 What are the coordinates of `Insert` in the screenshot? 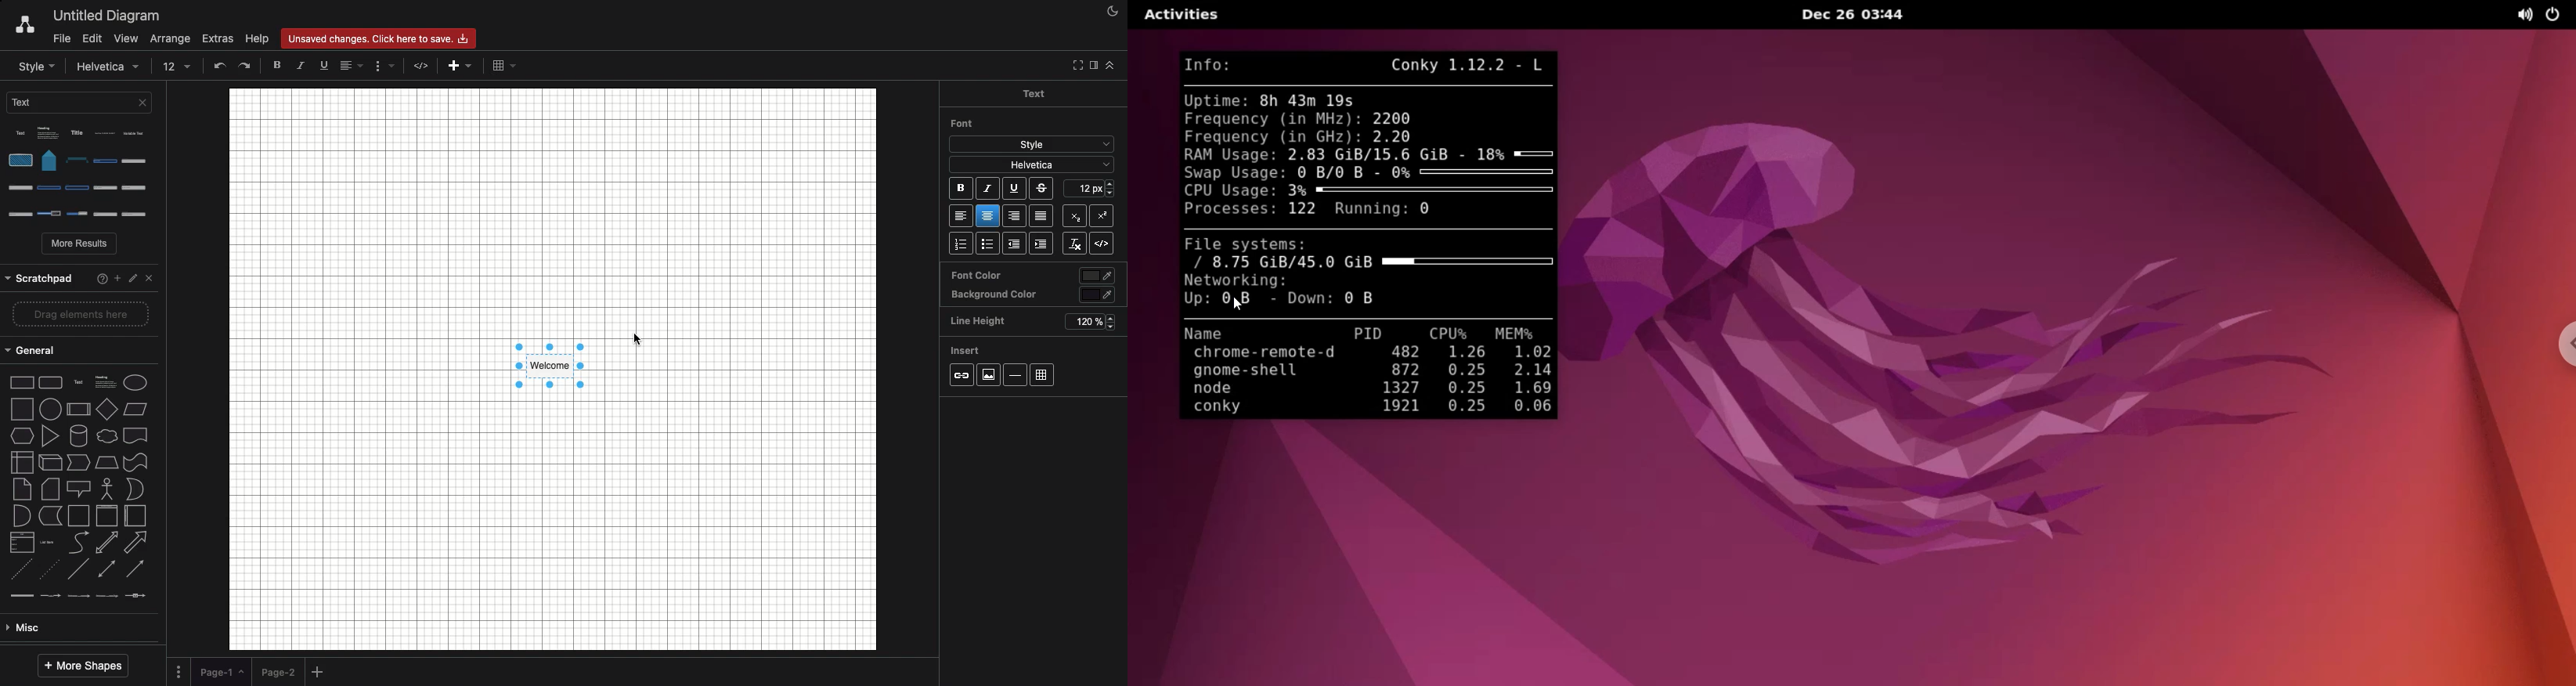 It's located at (967, 352).